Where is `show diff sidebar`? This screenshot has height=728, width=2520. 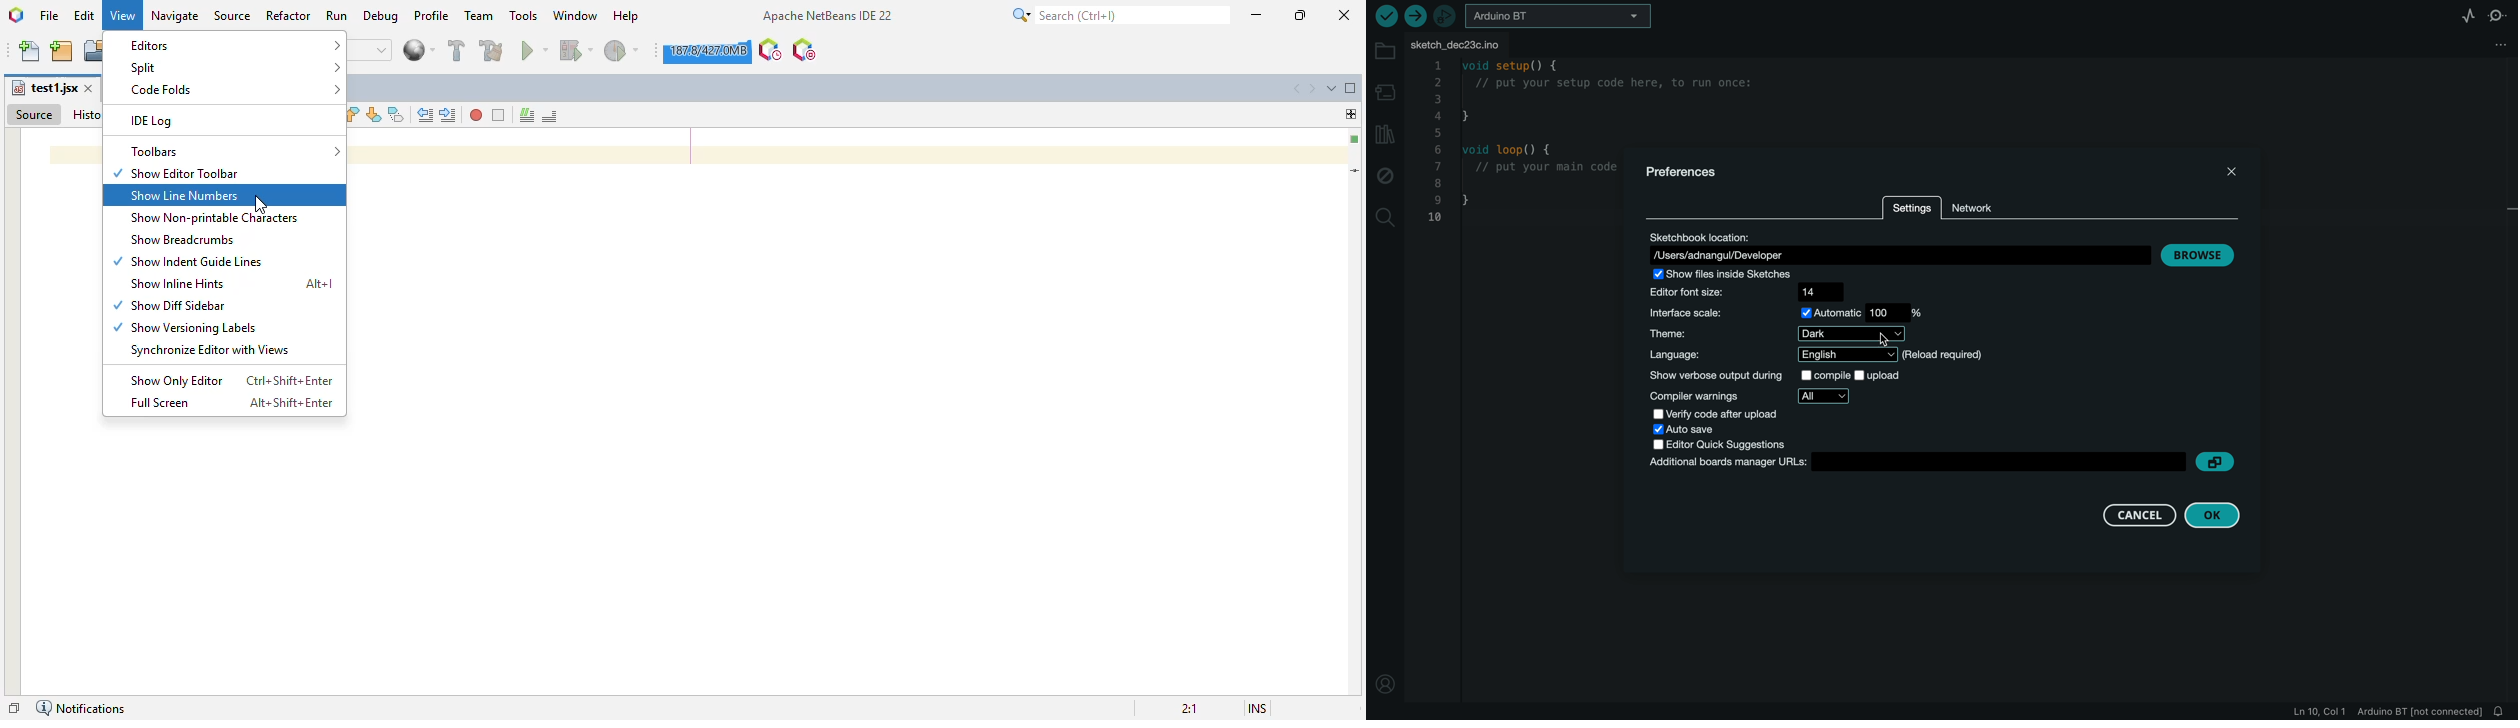 show diff sidebar is located at coordinates (170, 306).